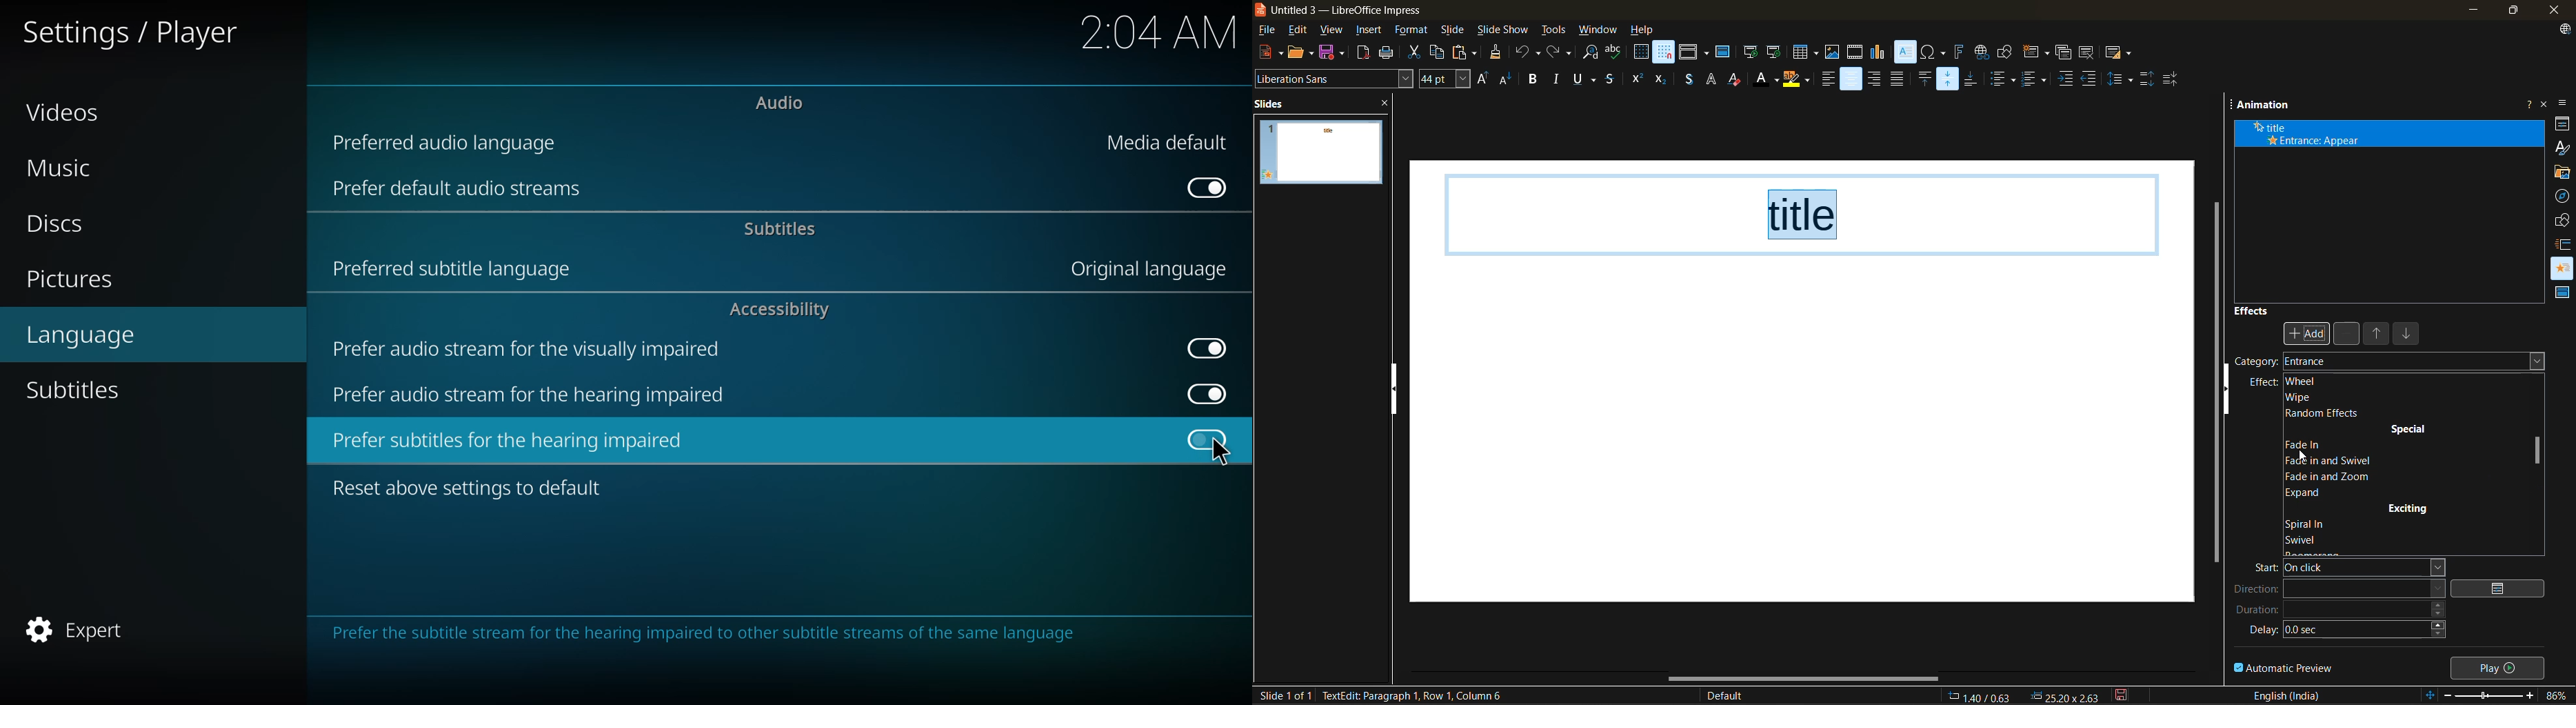  Describe the element at coordinates (777, 310) in the screenshot. I see `accessibility` at that location.